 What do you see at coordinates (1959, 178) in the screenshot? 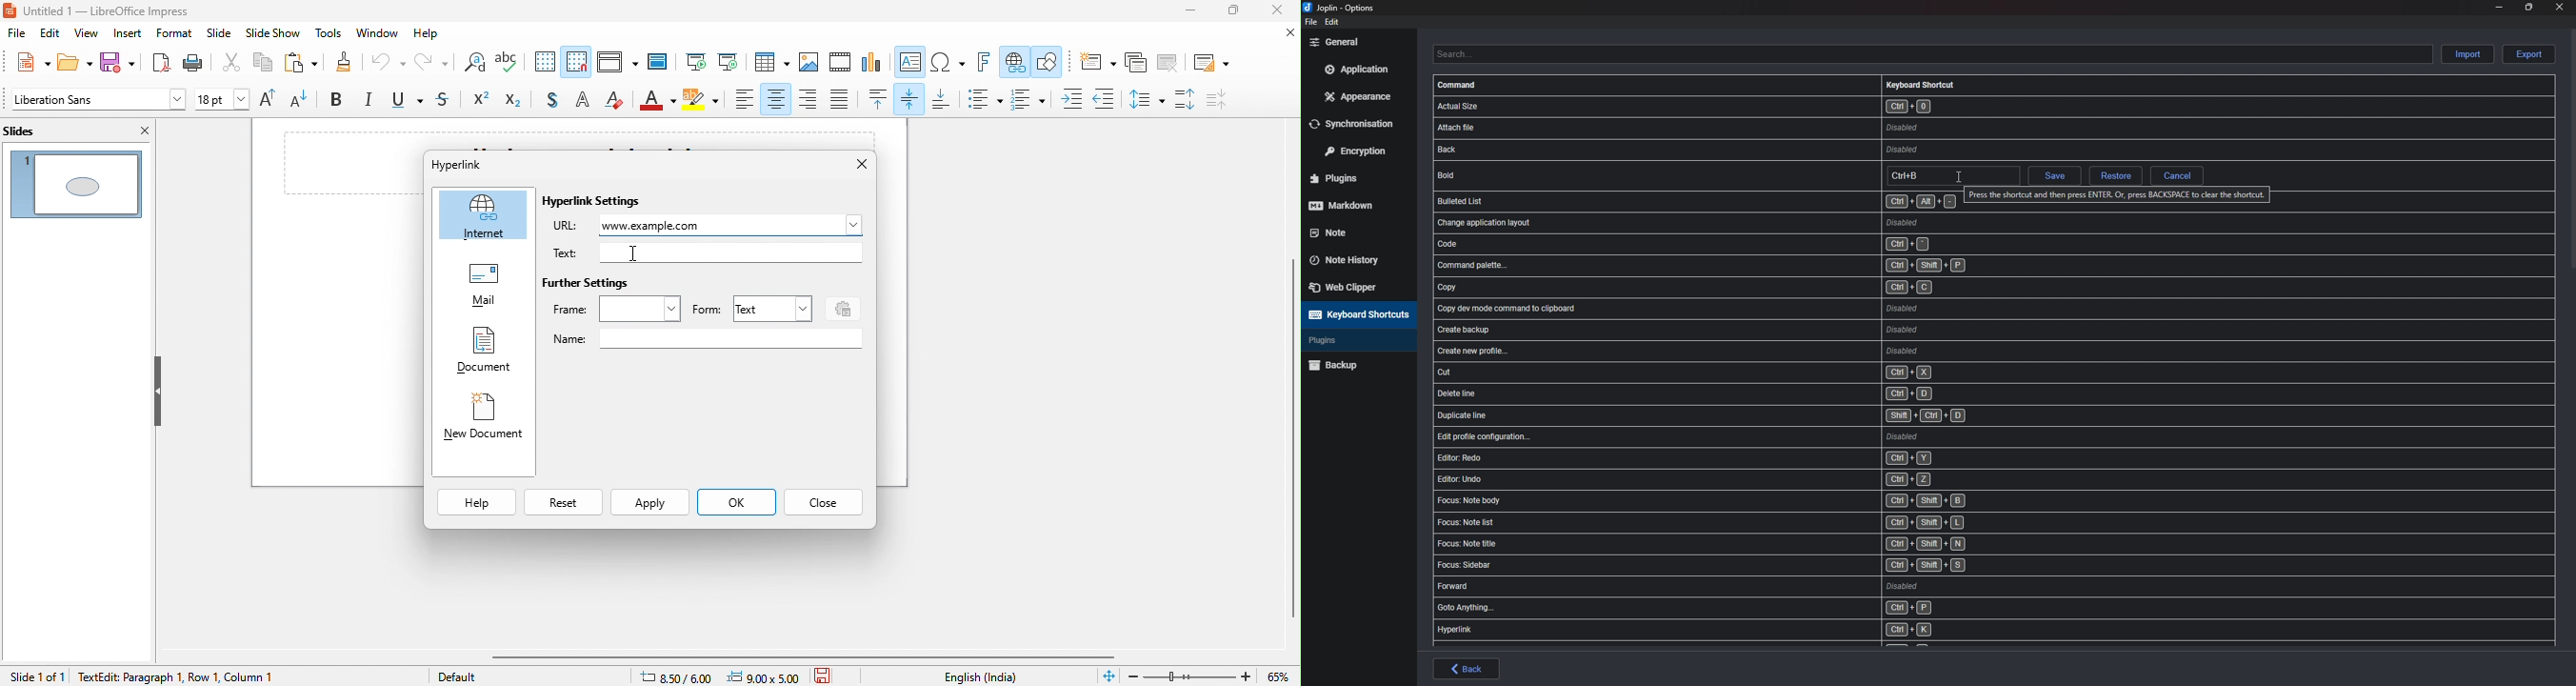
I see `cursor` at bounding box center [1959, 178].